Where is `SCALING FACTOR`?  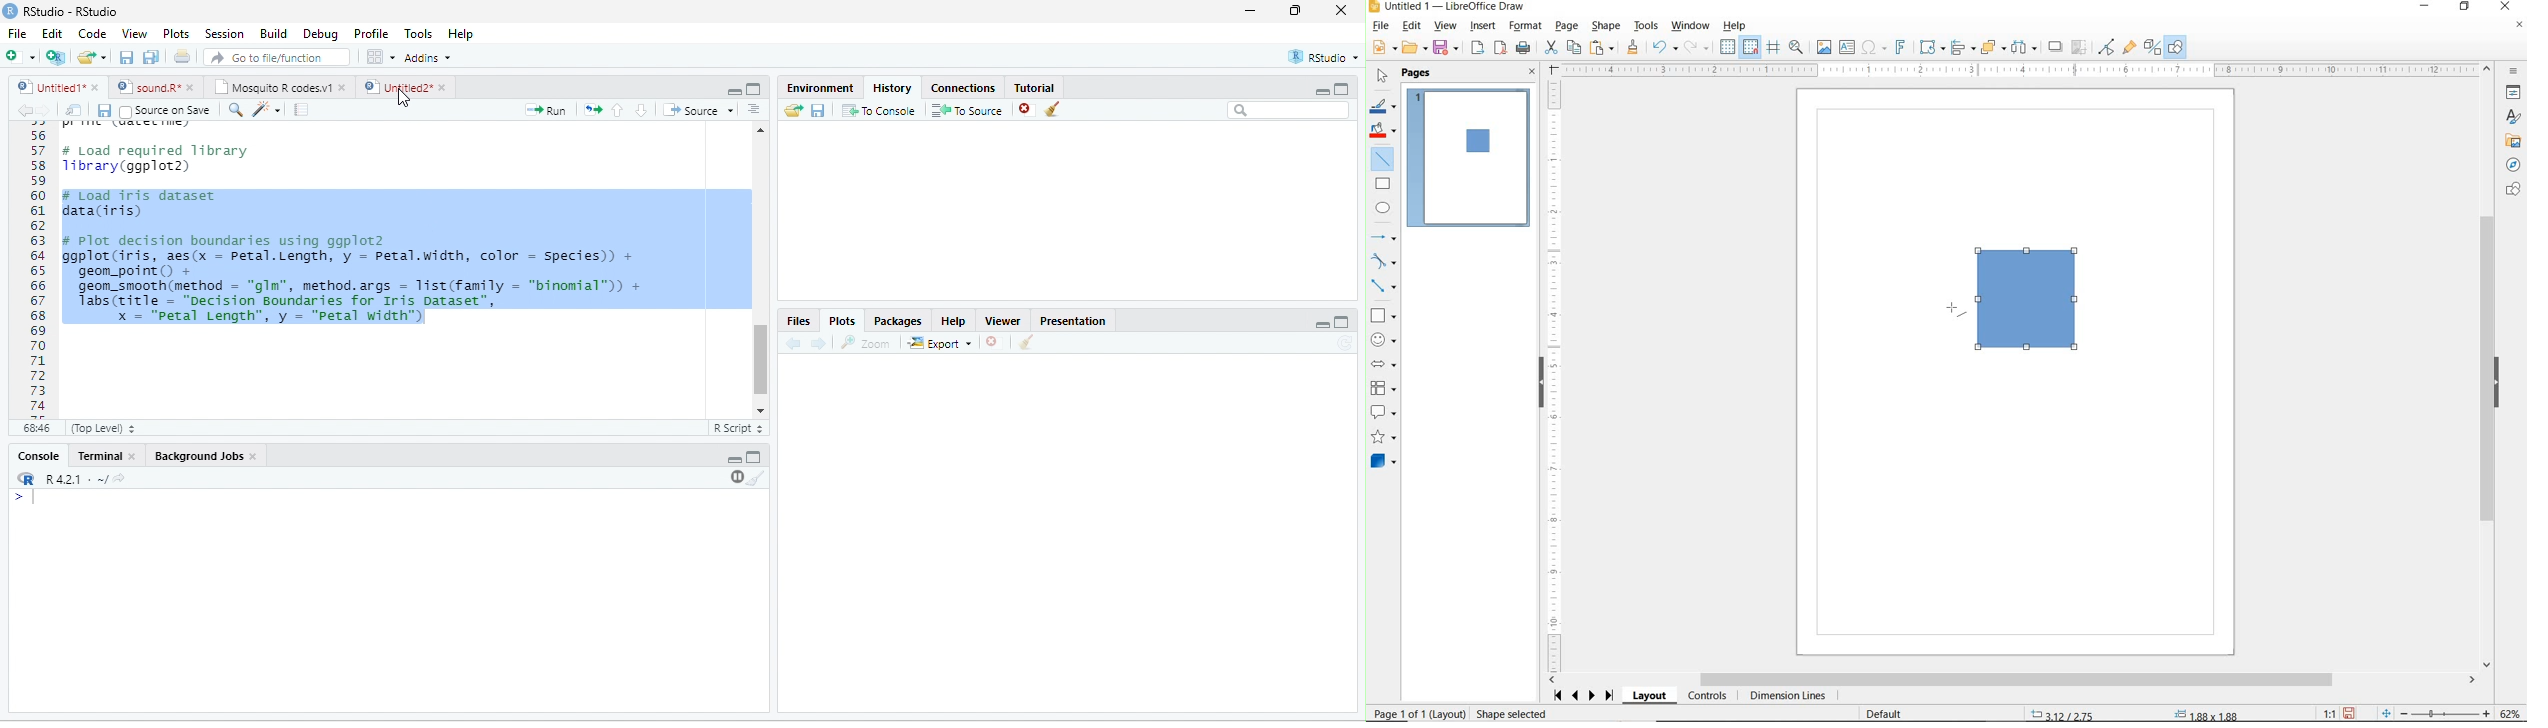
SCALING FACTOR is located at coordinates (2325, 710).